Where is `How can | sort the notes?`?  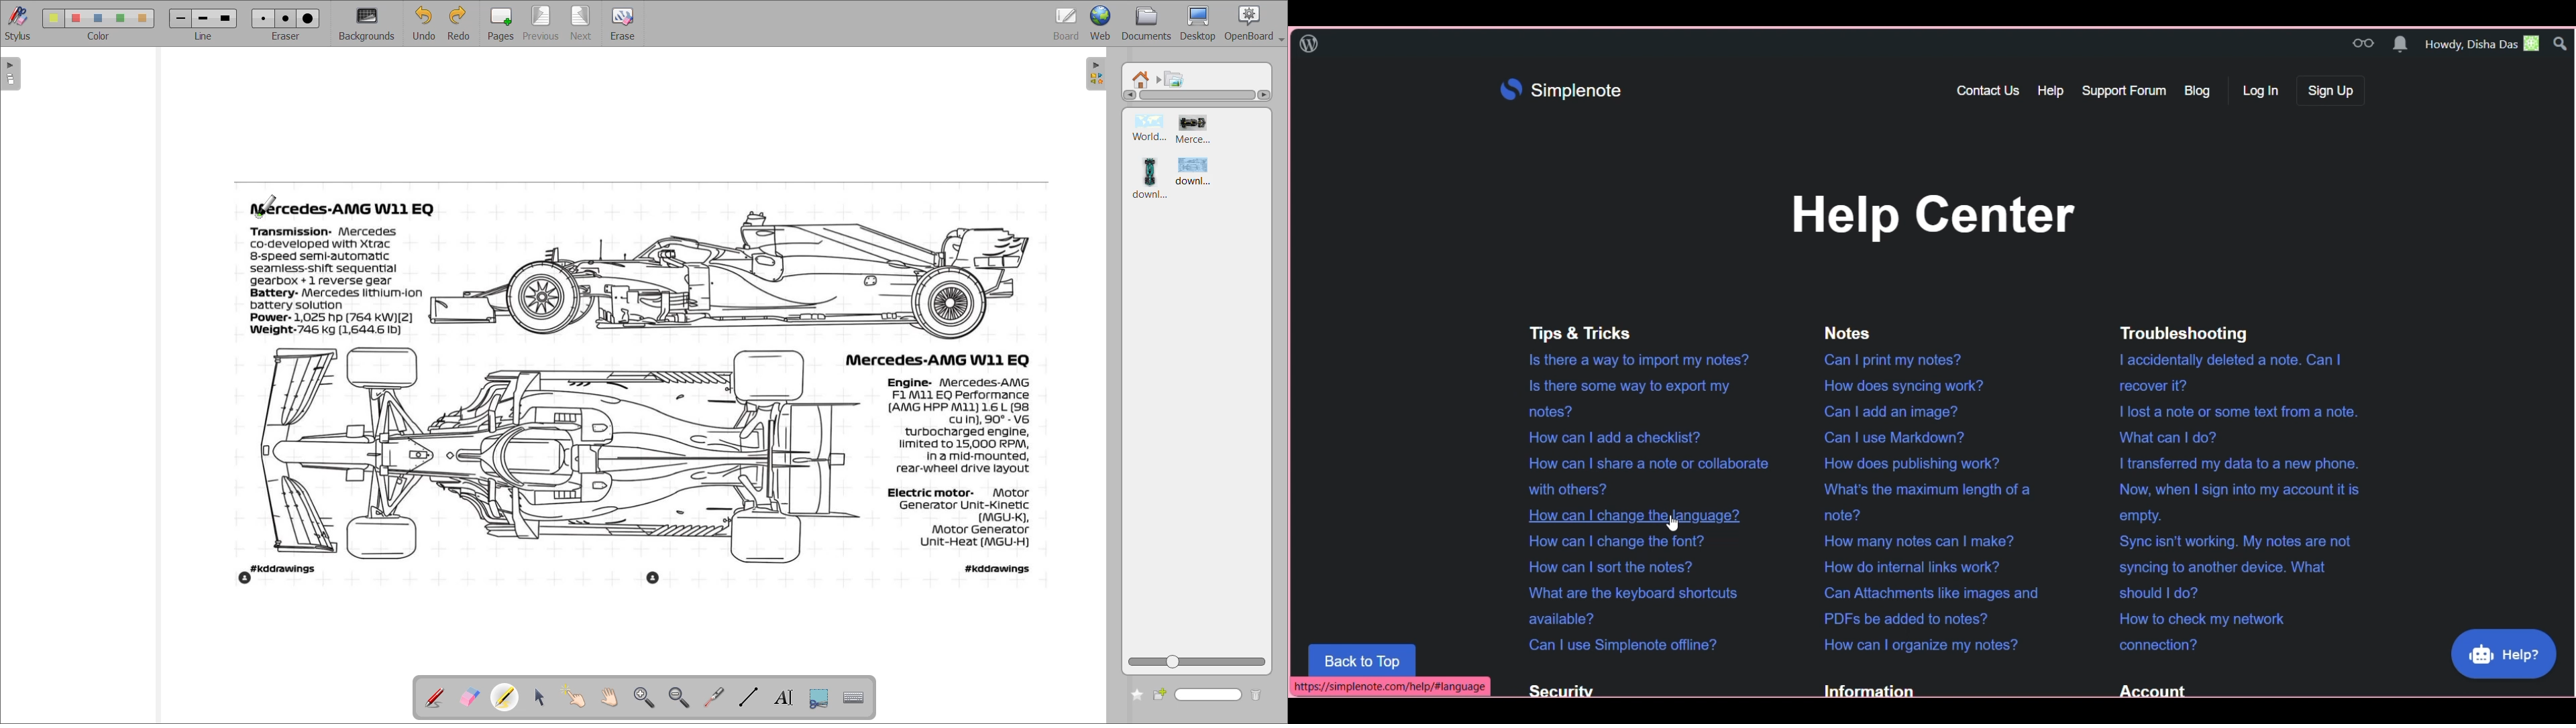 How can | sort the notes? is located at coordinates (1605, 566).